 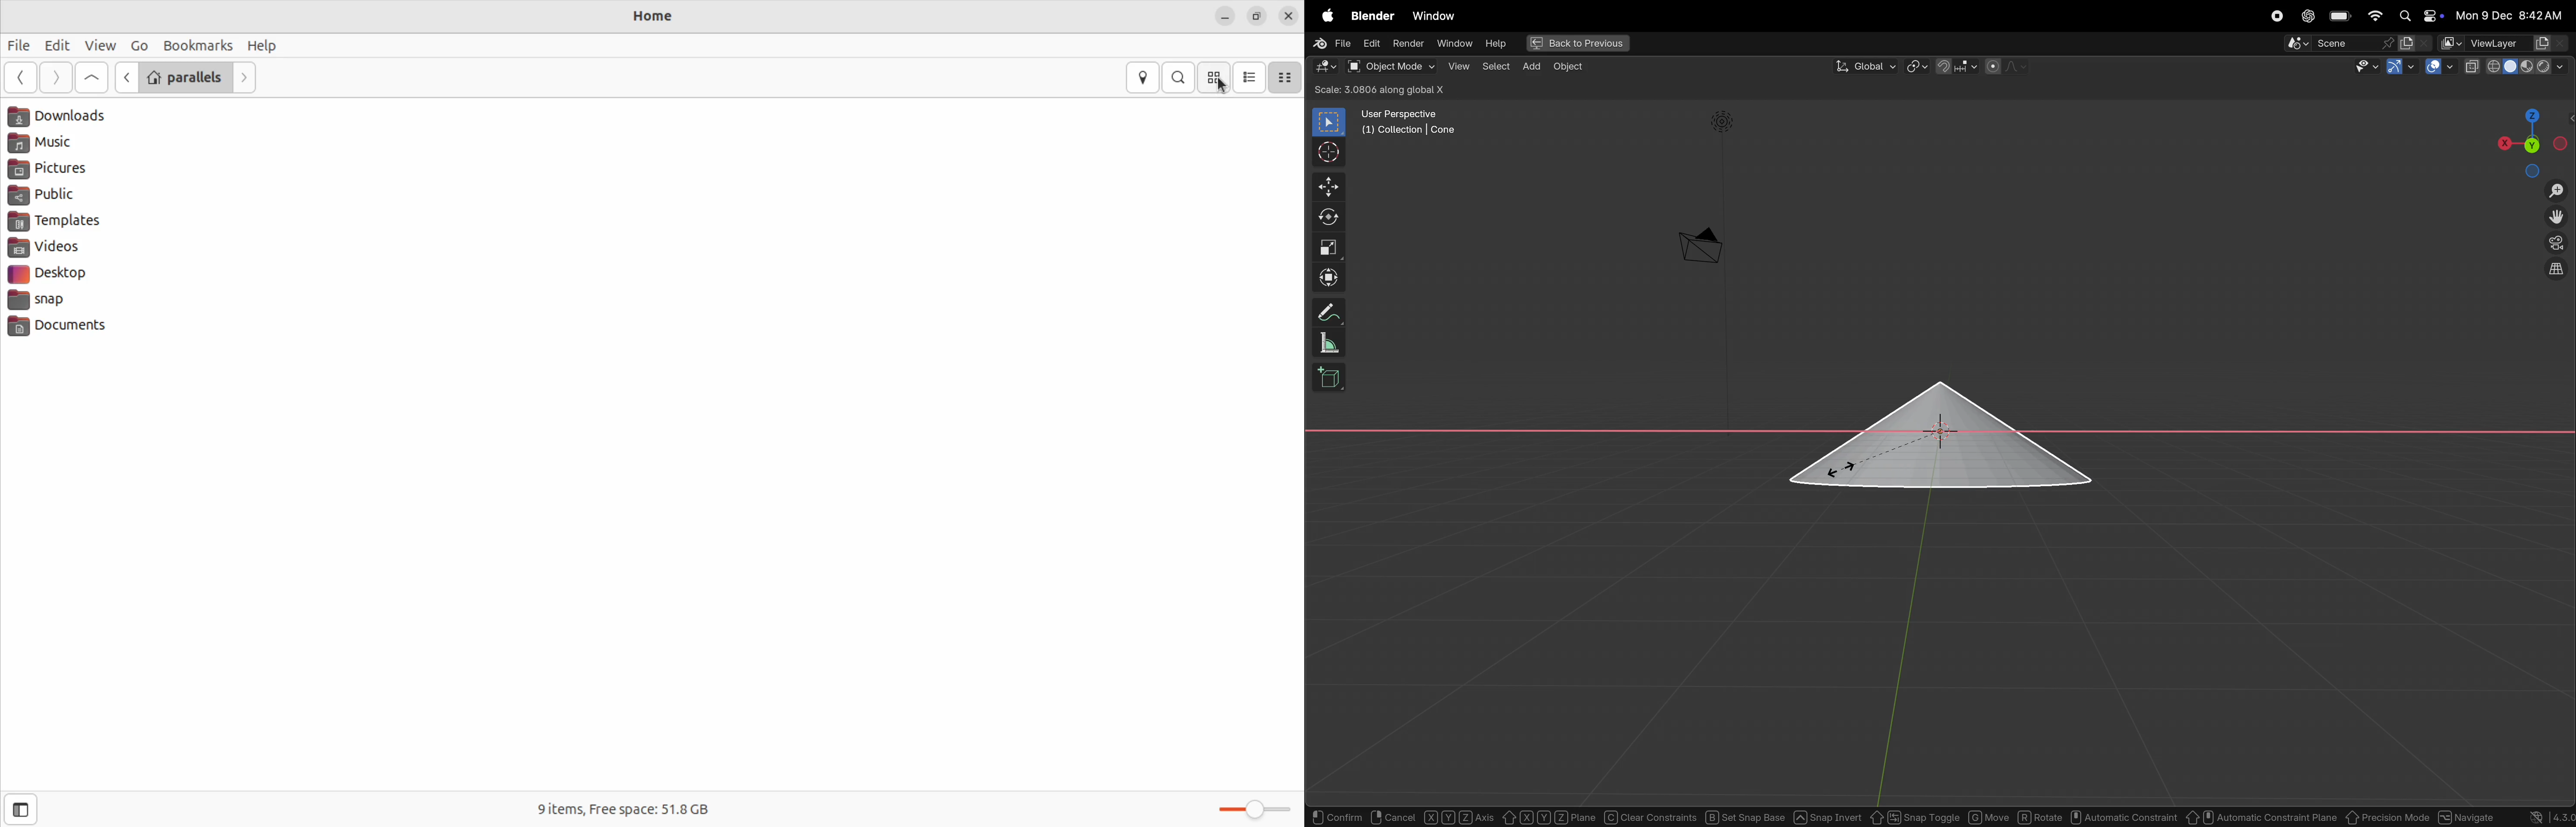 I want to click on view, so click(x=97, y=44).